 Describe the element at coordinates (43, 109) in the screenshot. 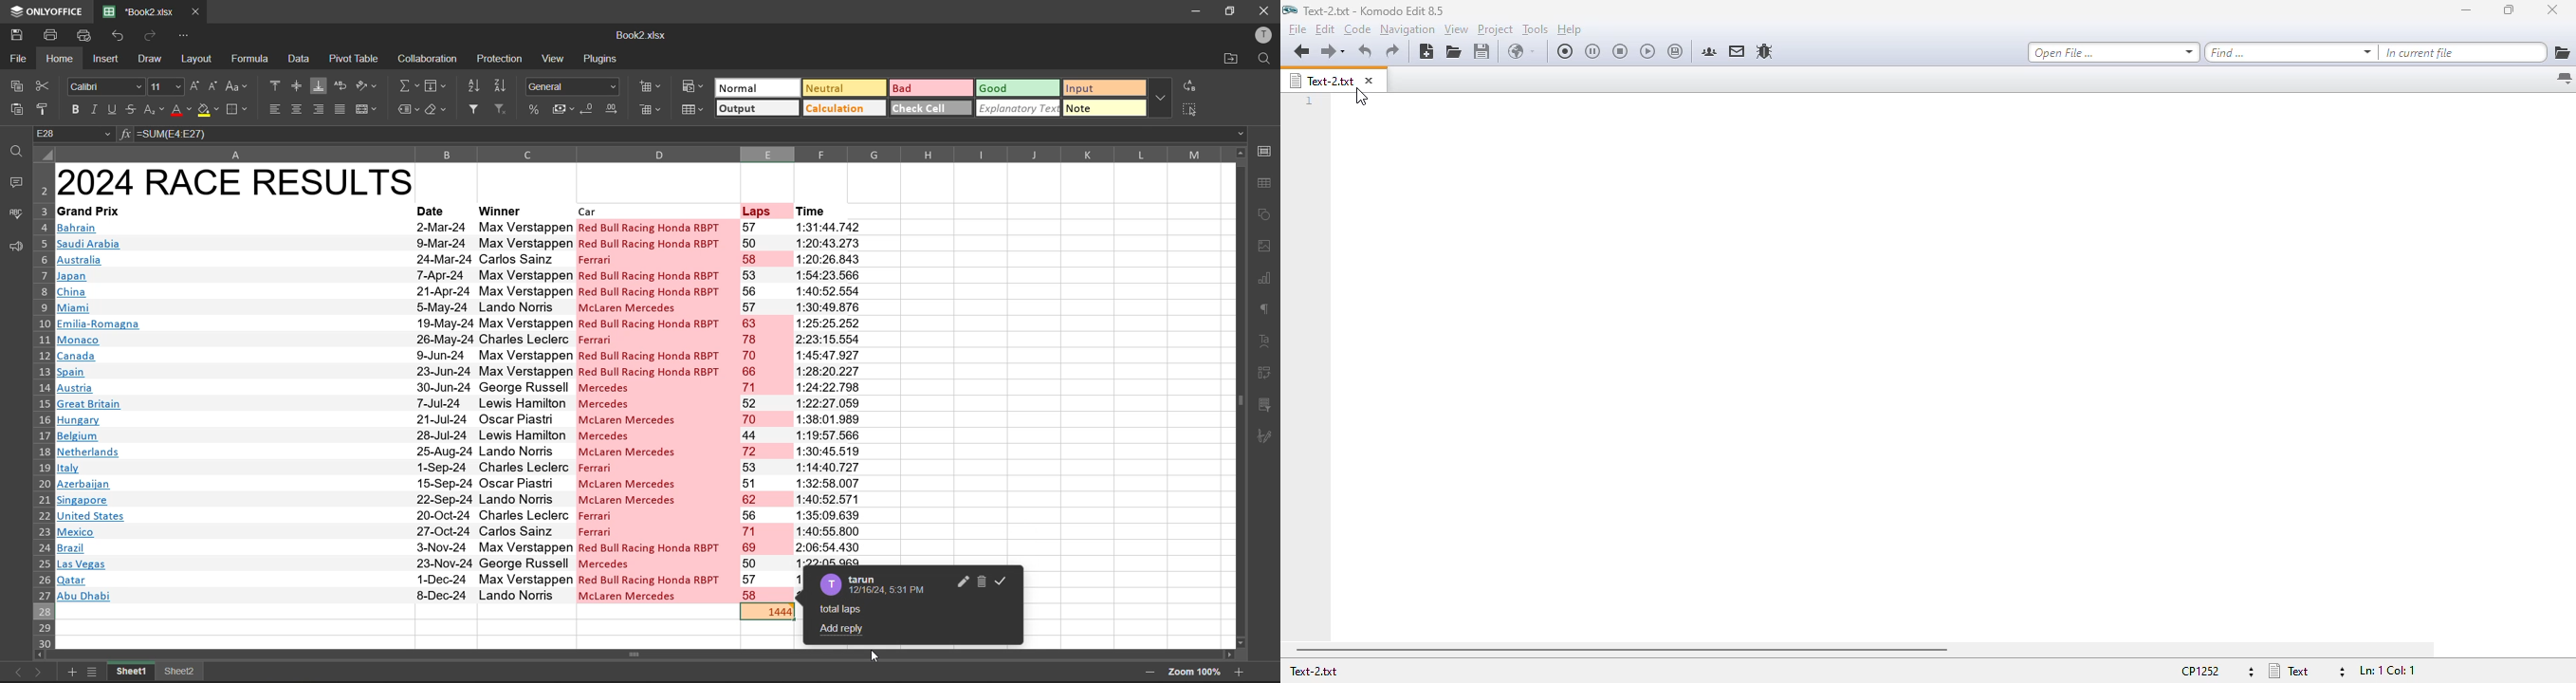

I see `copy style` at that location.